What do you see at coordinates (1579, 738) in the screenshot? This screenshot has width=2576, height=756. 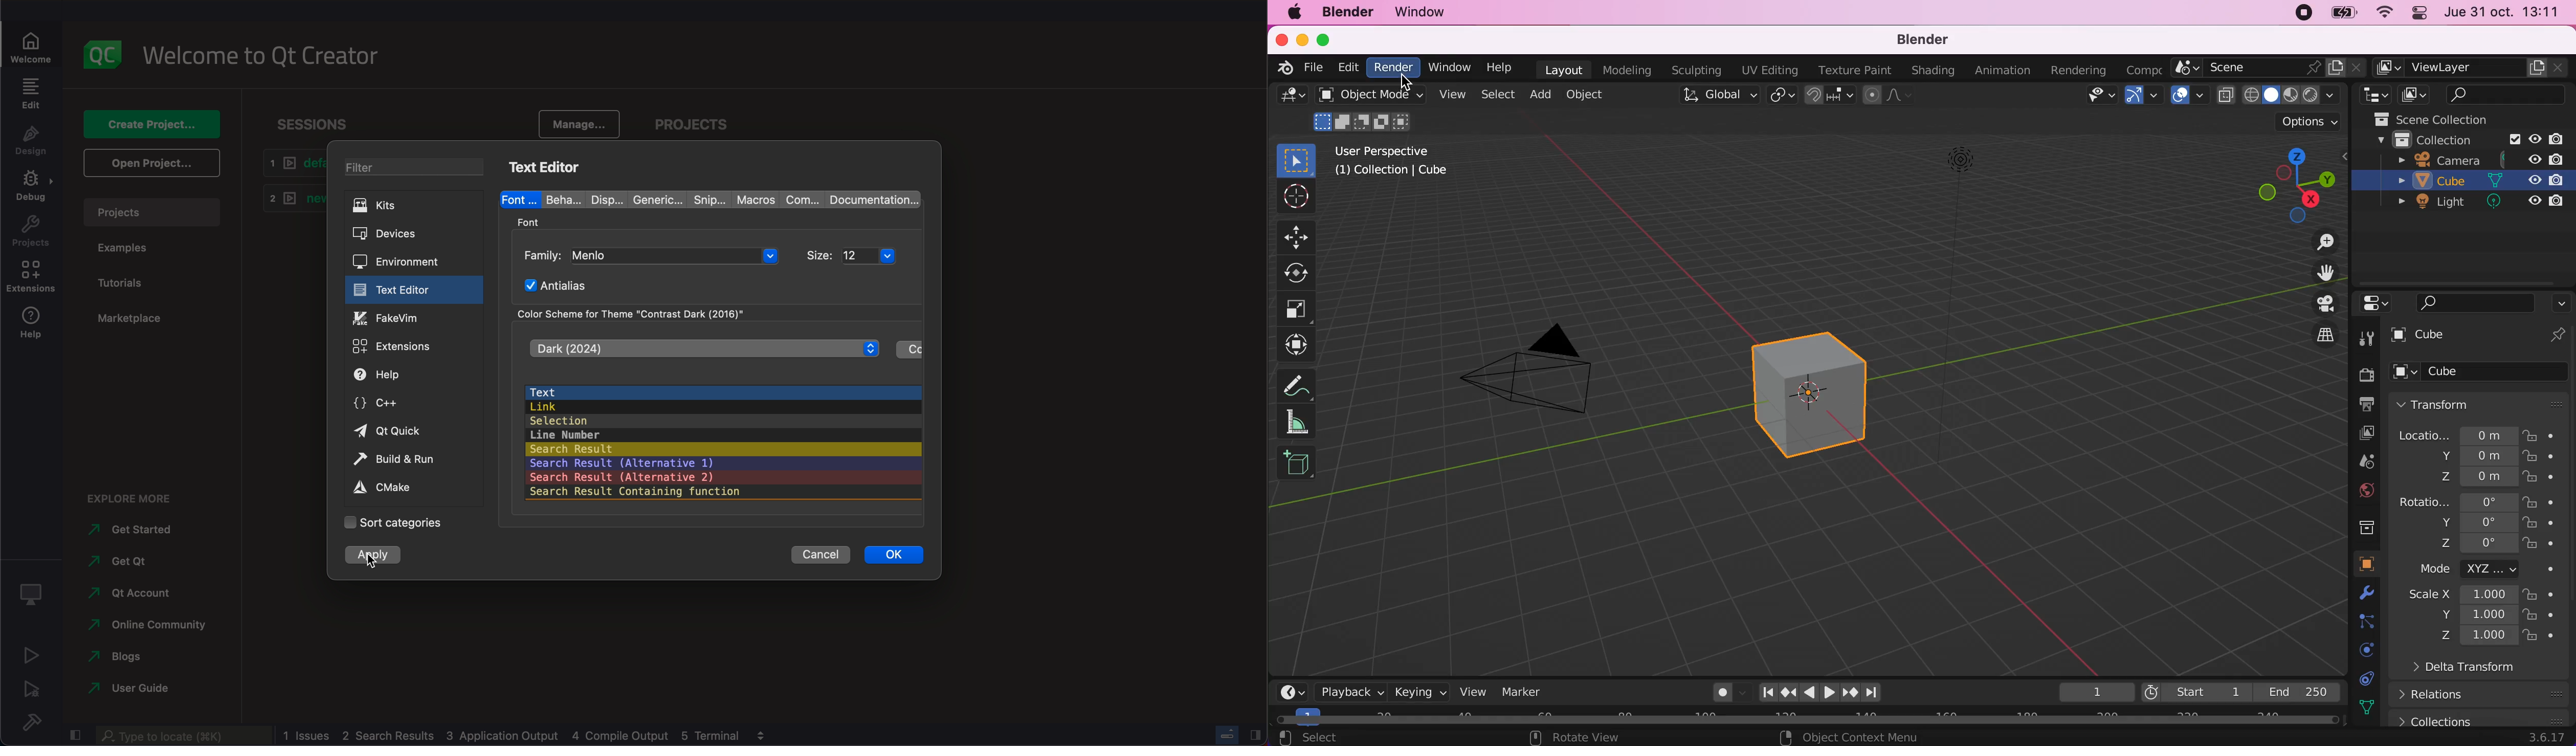 I see `rotate view` at bounding box center [1579, 738].